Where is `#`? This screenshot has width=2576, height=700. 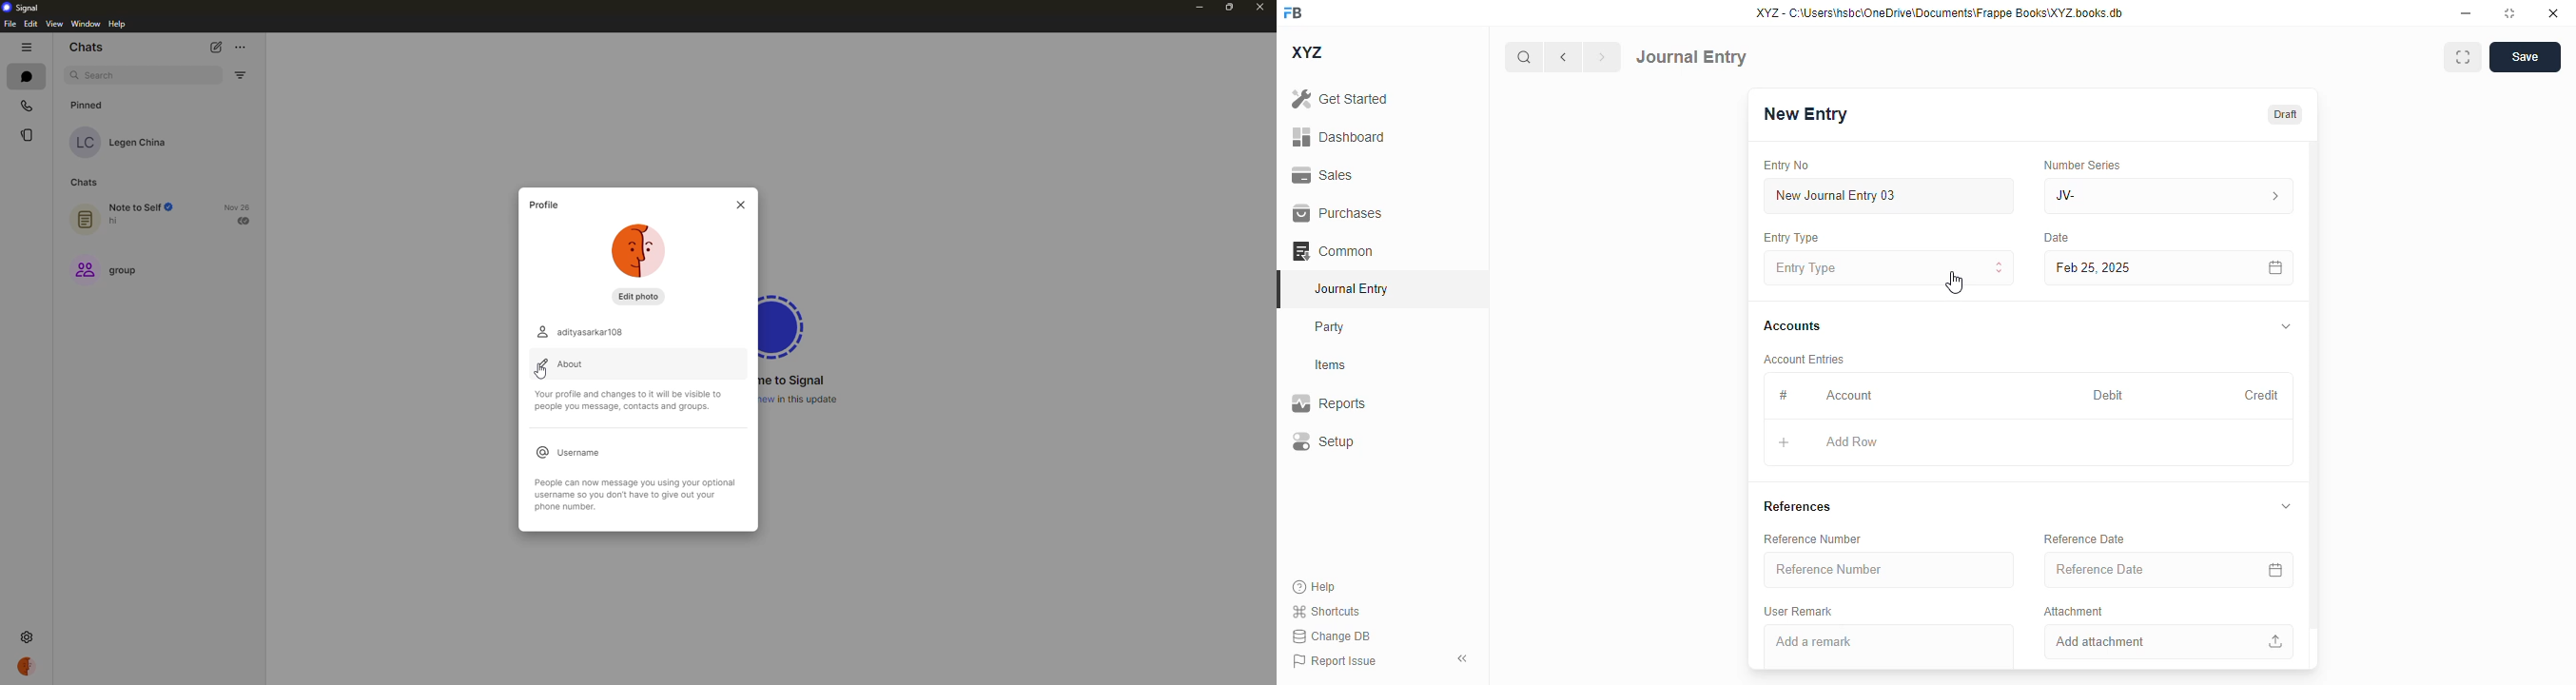 # is located at coordinates (1783, 396).